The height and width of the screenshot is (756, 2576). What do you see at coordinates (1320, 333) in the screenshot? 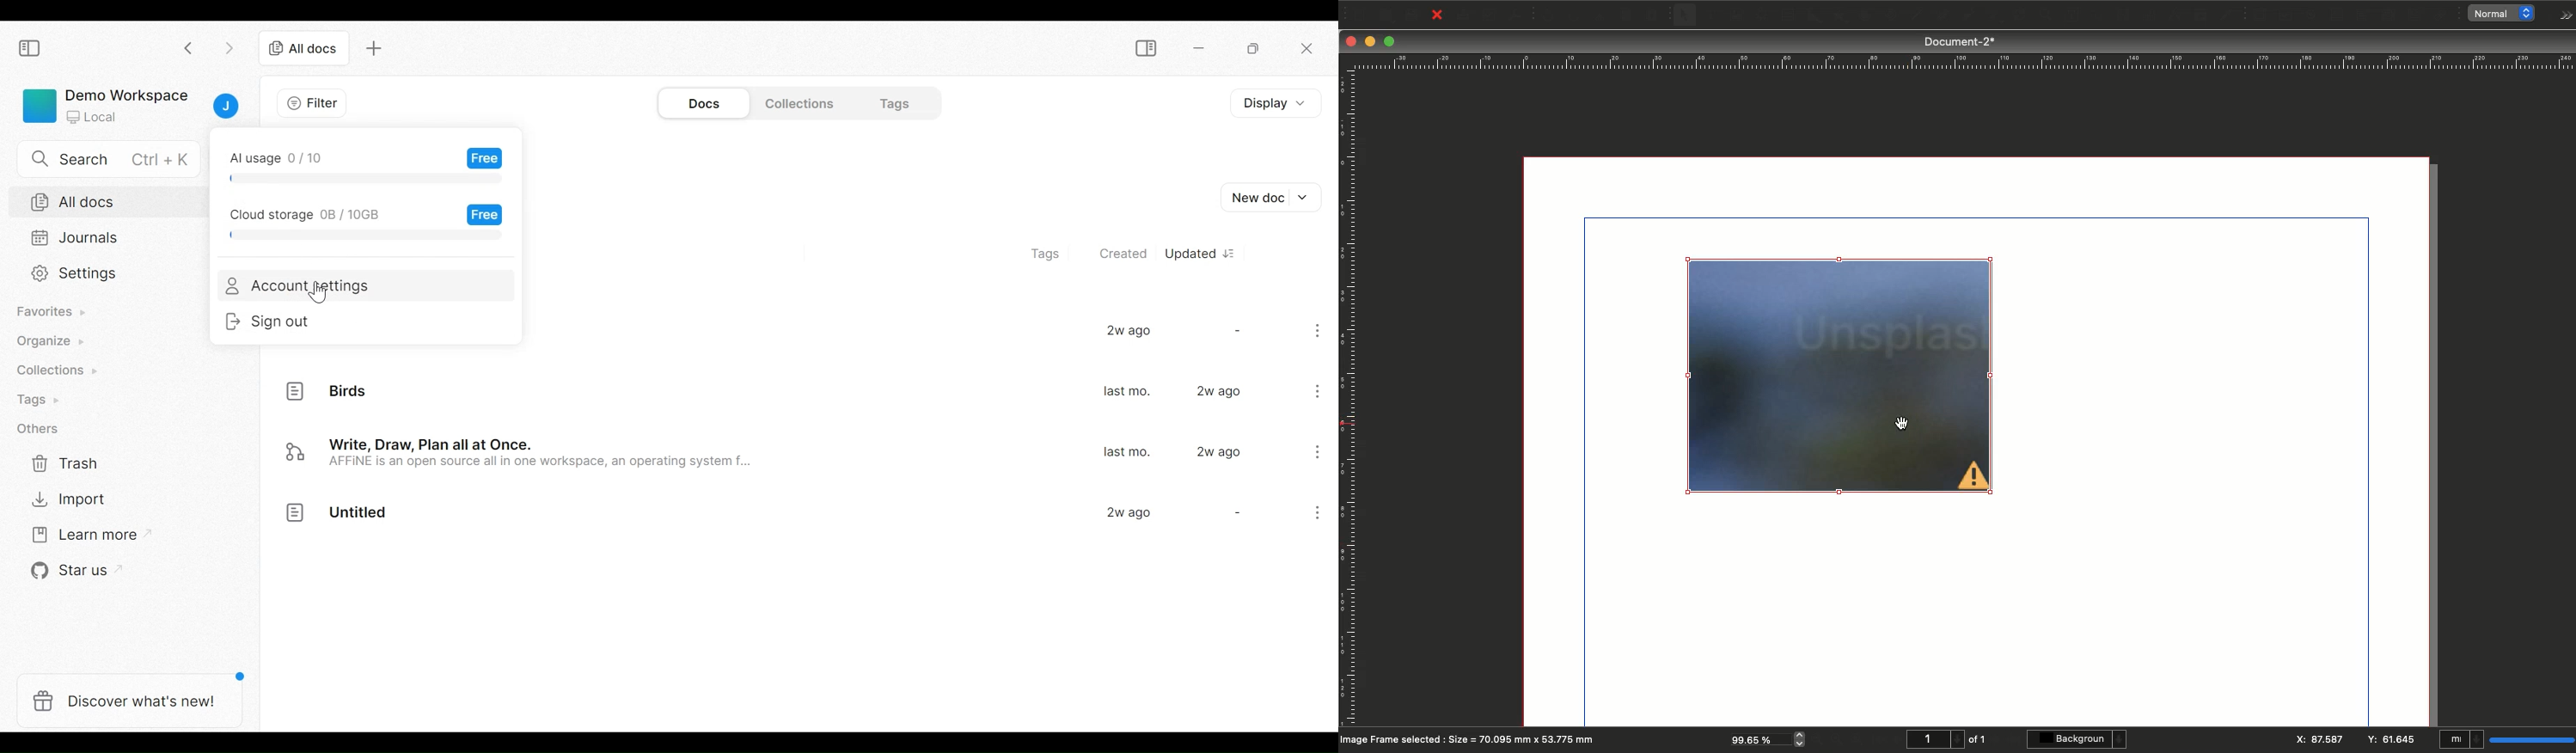
I see `more options` at bounding box center [1320, 333].